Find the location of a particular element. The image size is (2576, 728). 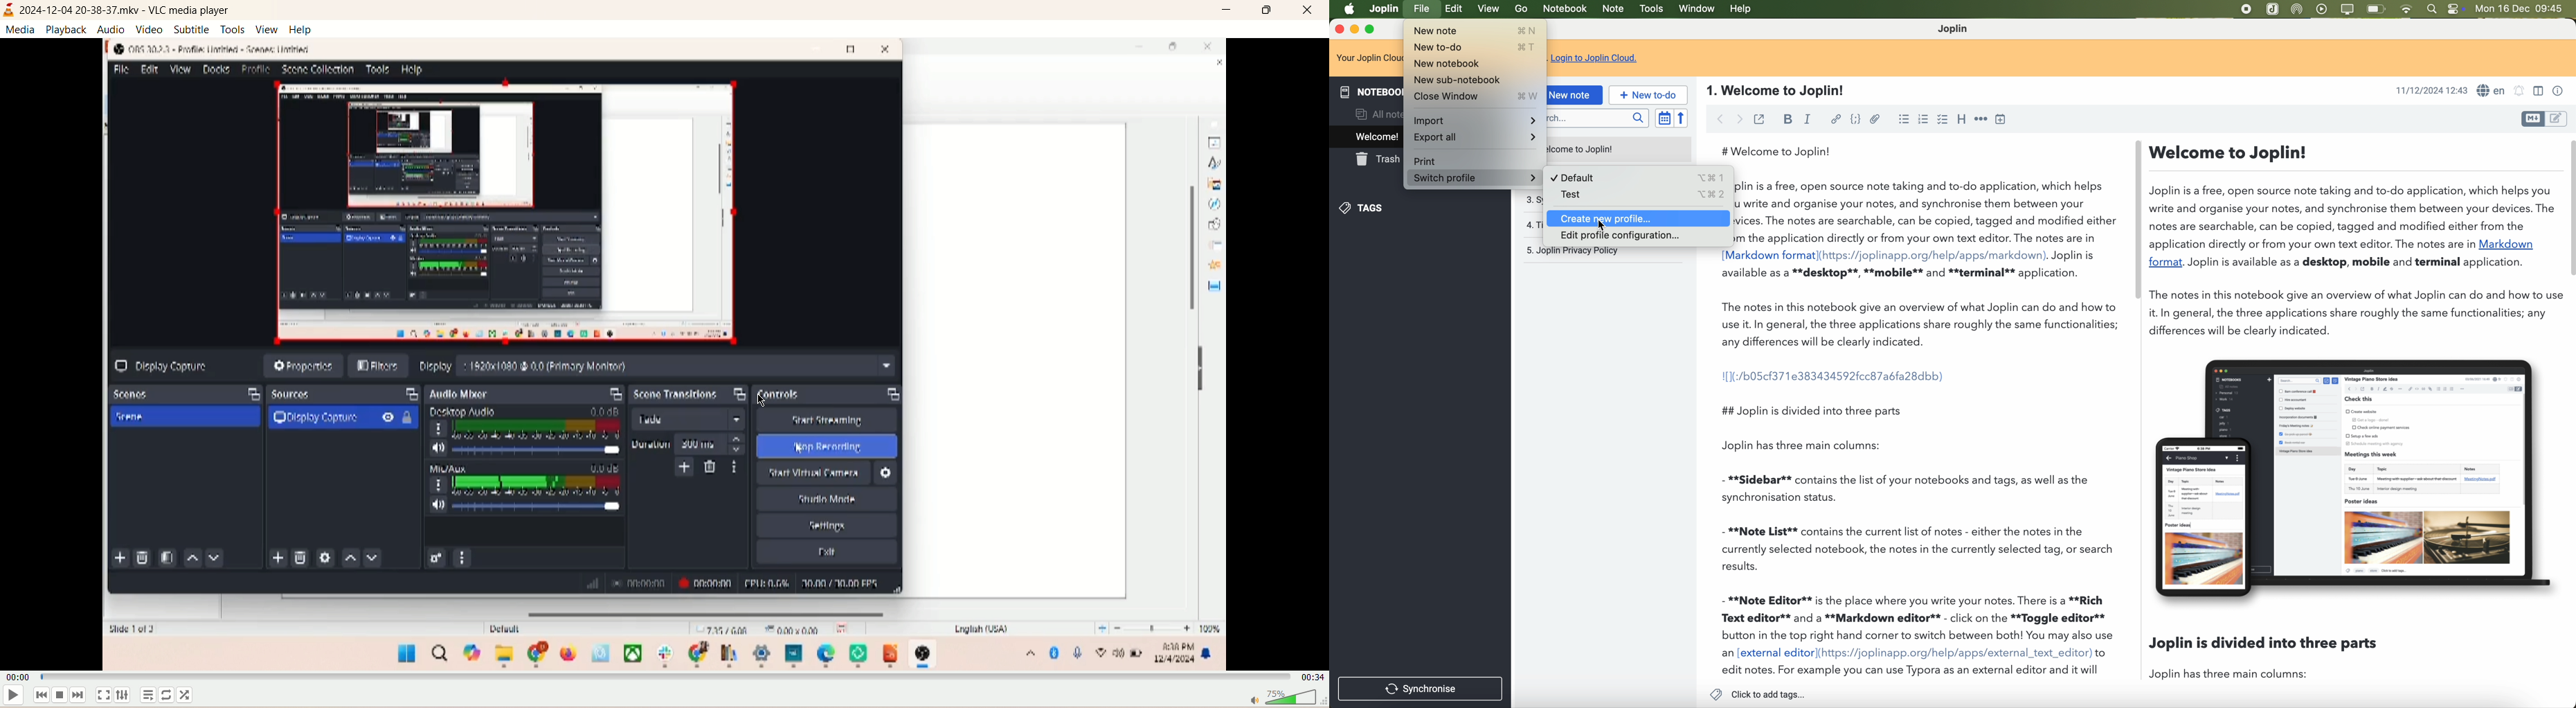

Test is located at coordinates (1640, 195).